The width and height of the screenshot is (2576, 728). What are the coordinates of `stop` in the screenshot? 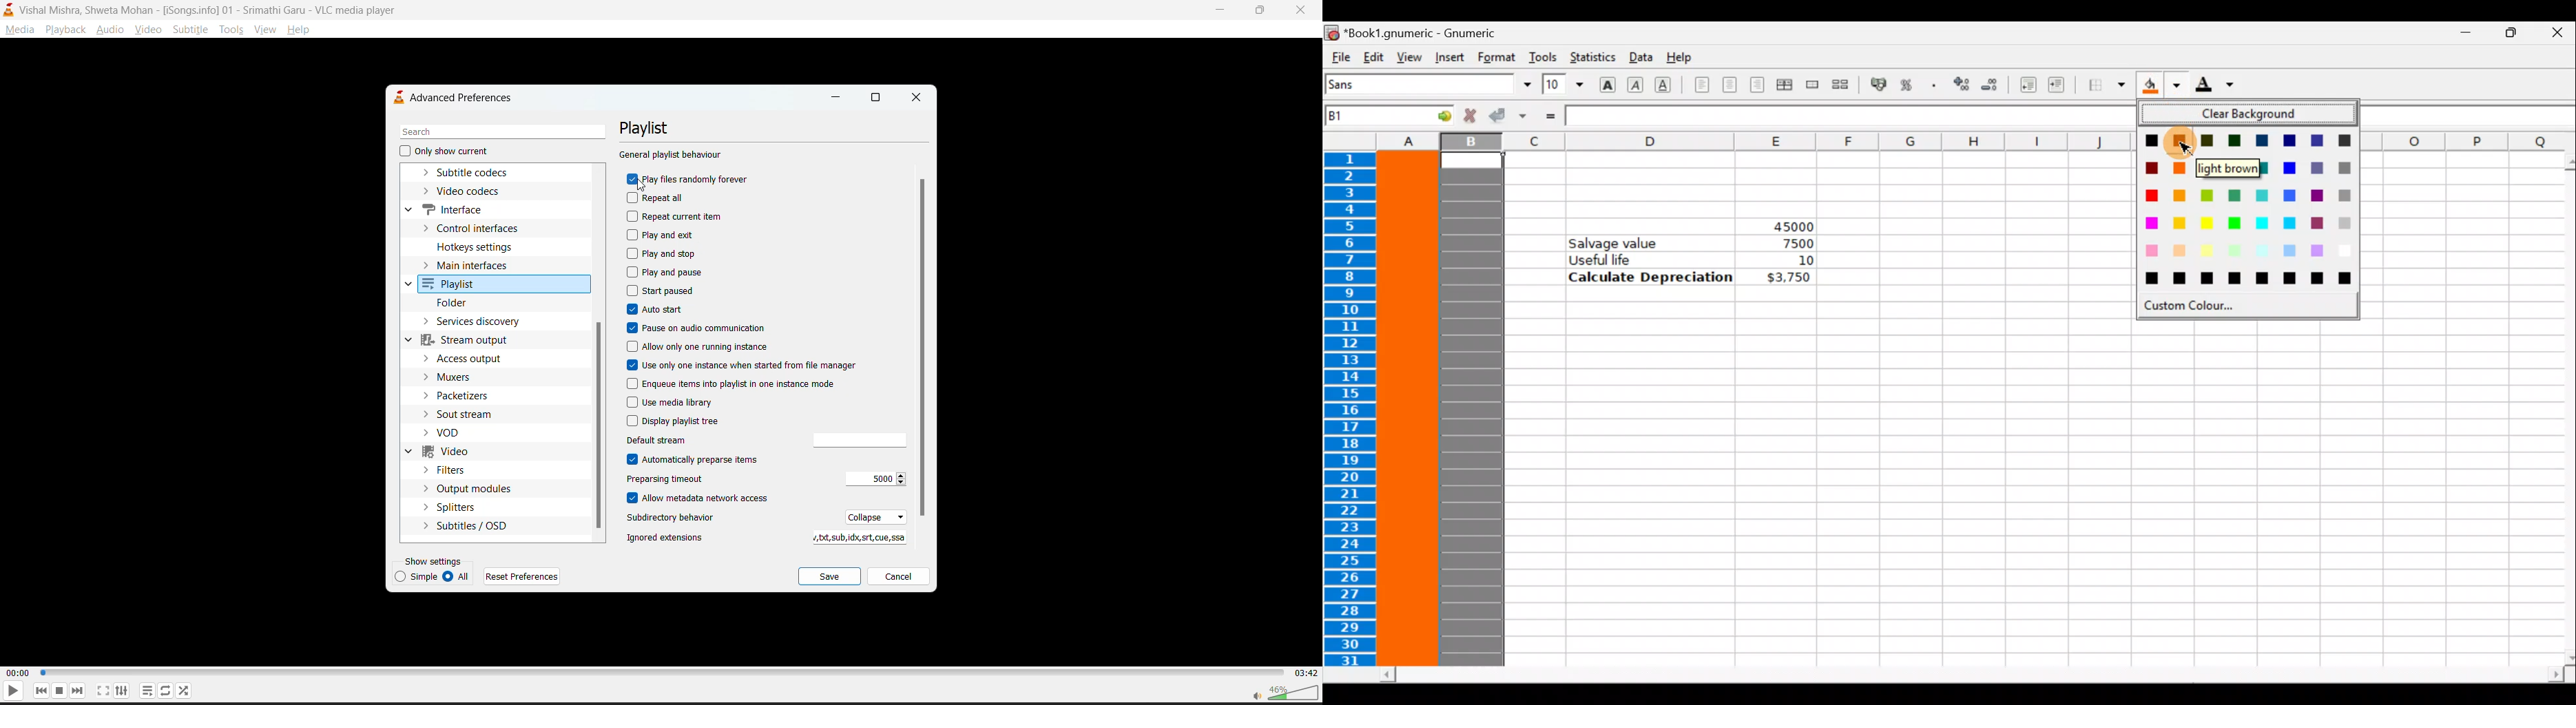 It's located at (57, 689).